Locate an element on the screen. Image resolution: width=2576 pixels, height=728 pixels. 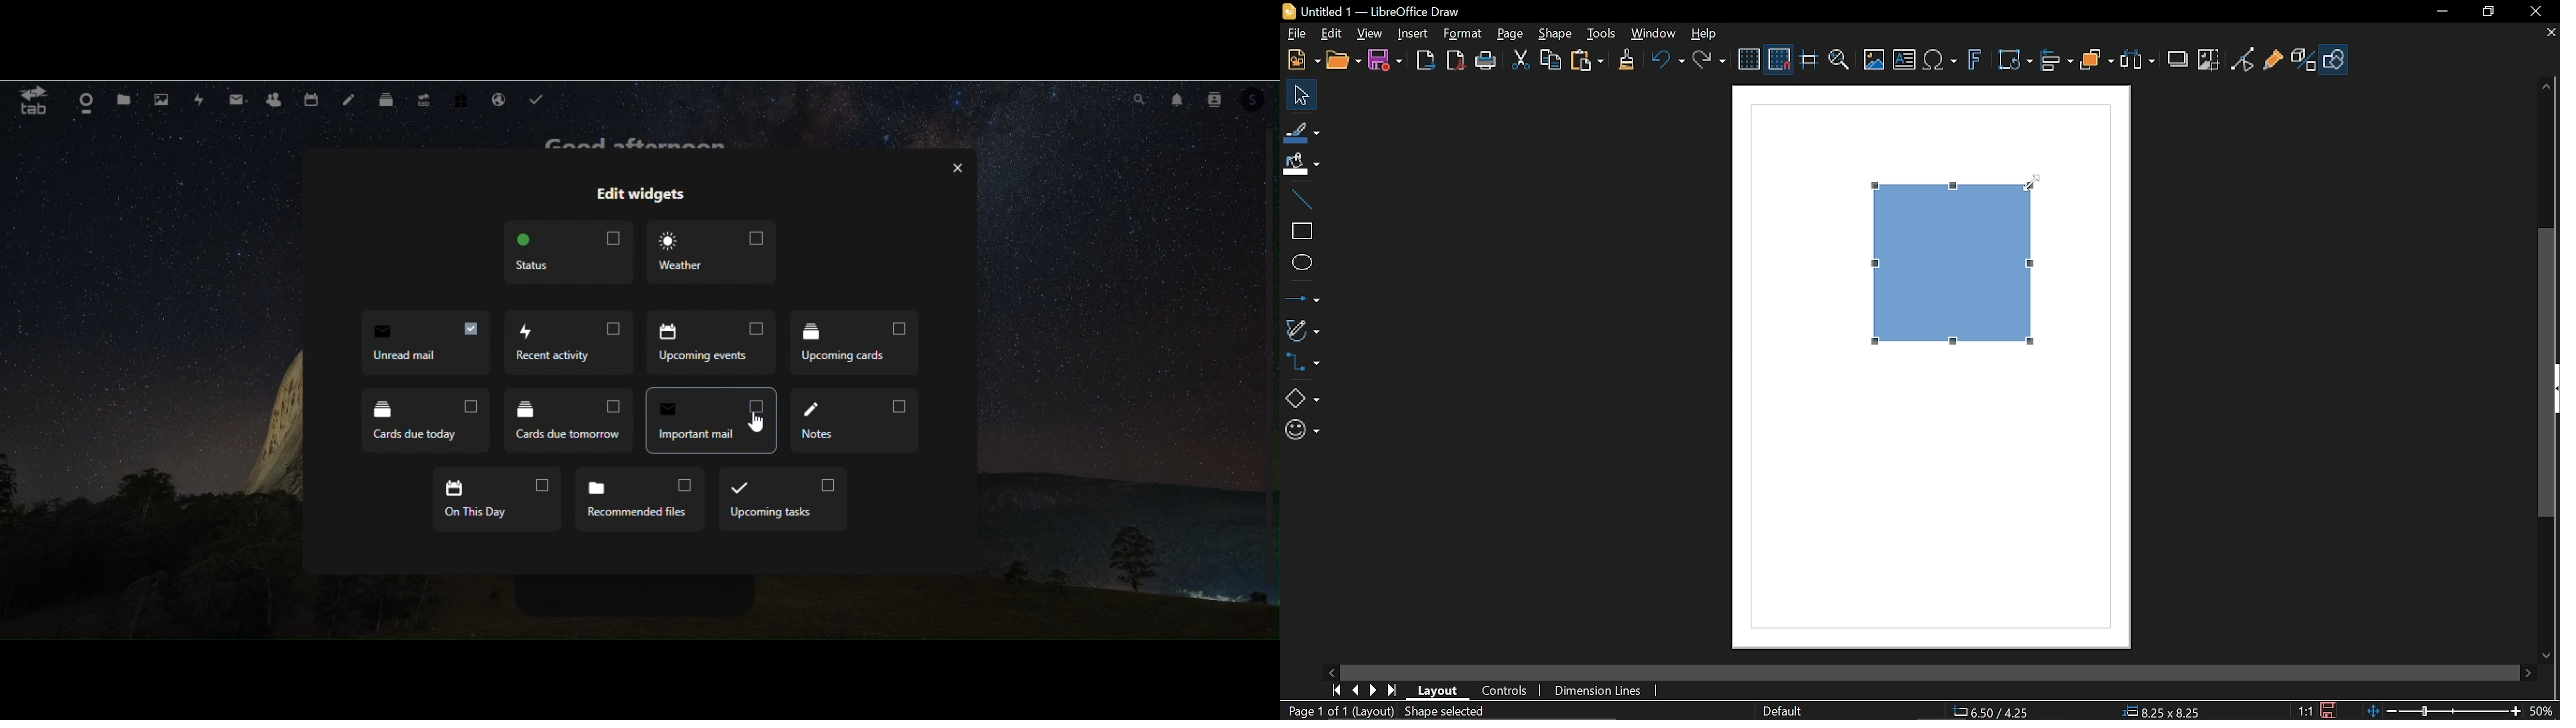
Save is located at coordinates (2330, 711).